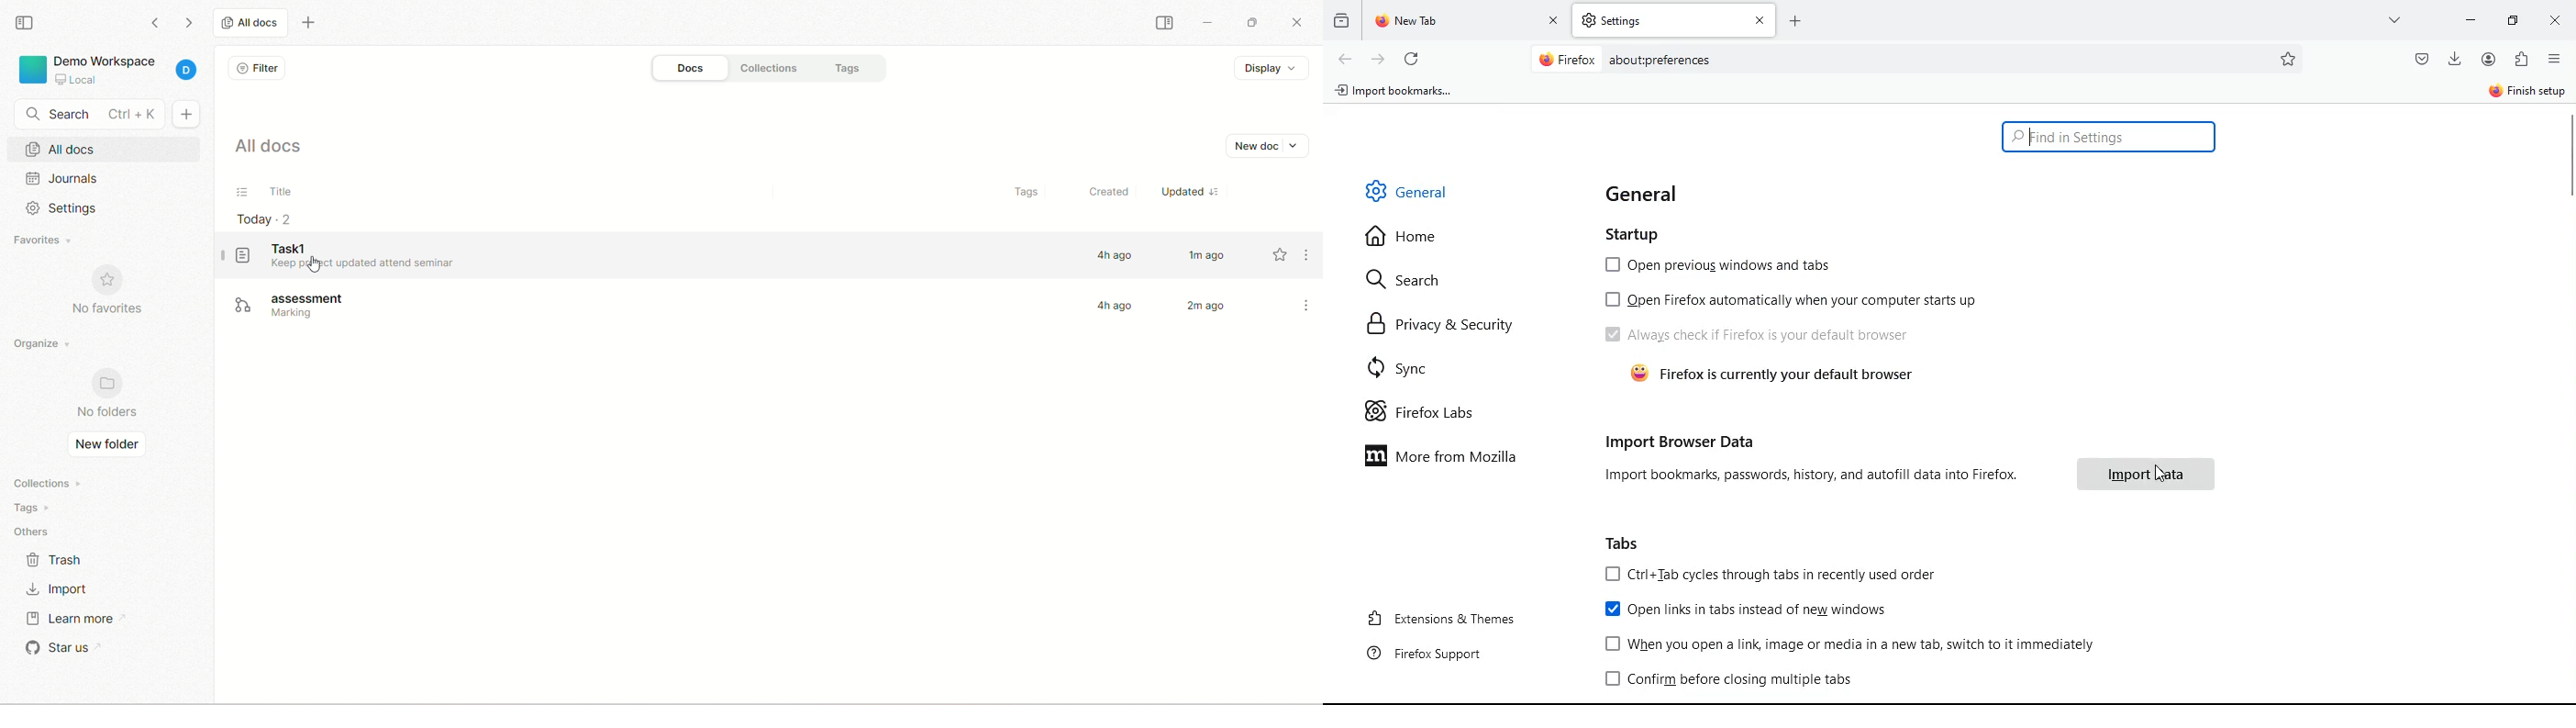 This screenshot has height=728, width=2576. I want to click on tab, so click(1674, 20).